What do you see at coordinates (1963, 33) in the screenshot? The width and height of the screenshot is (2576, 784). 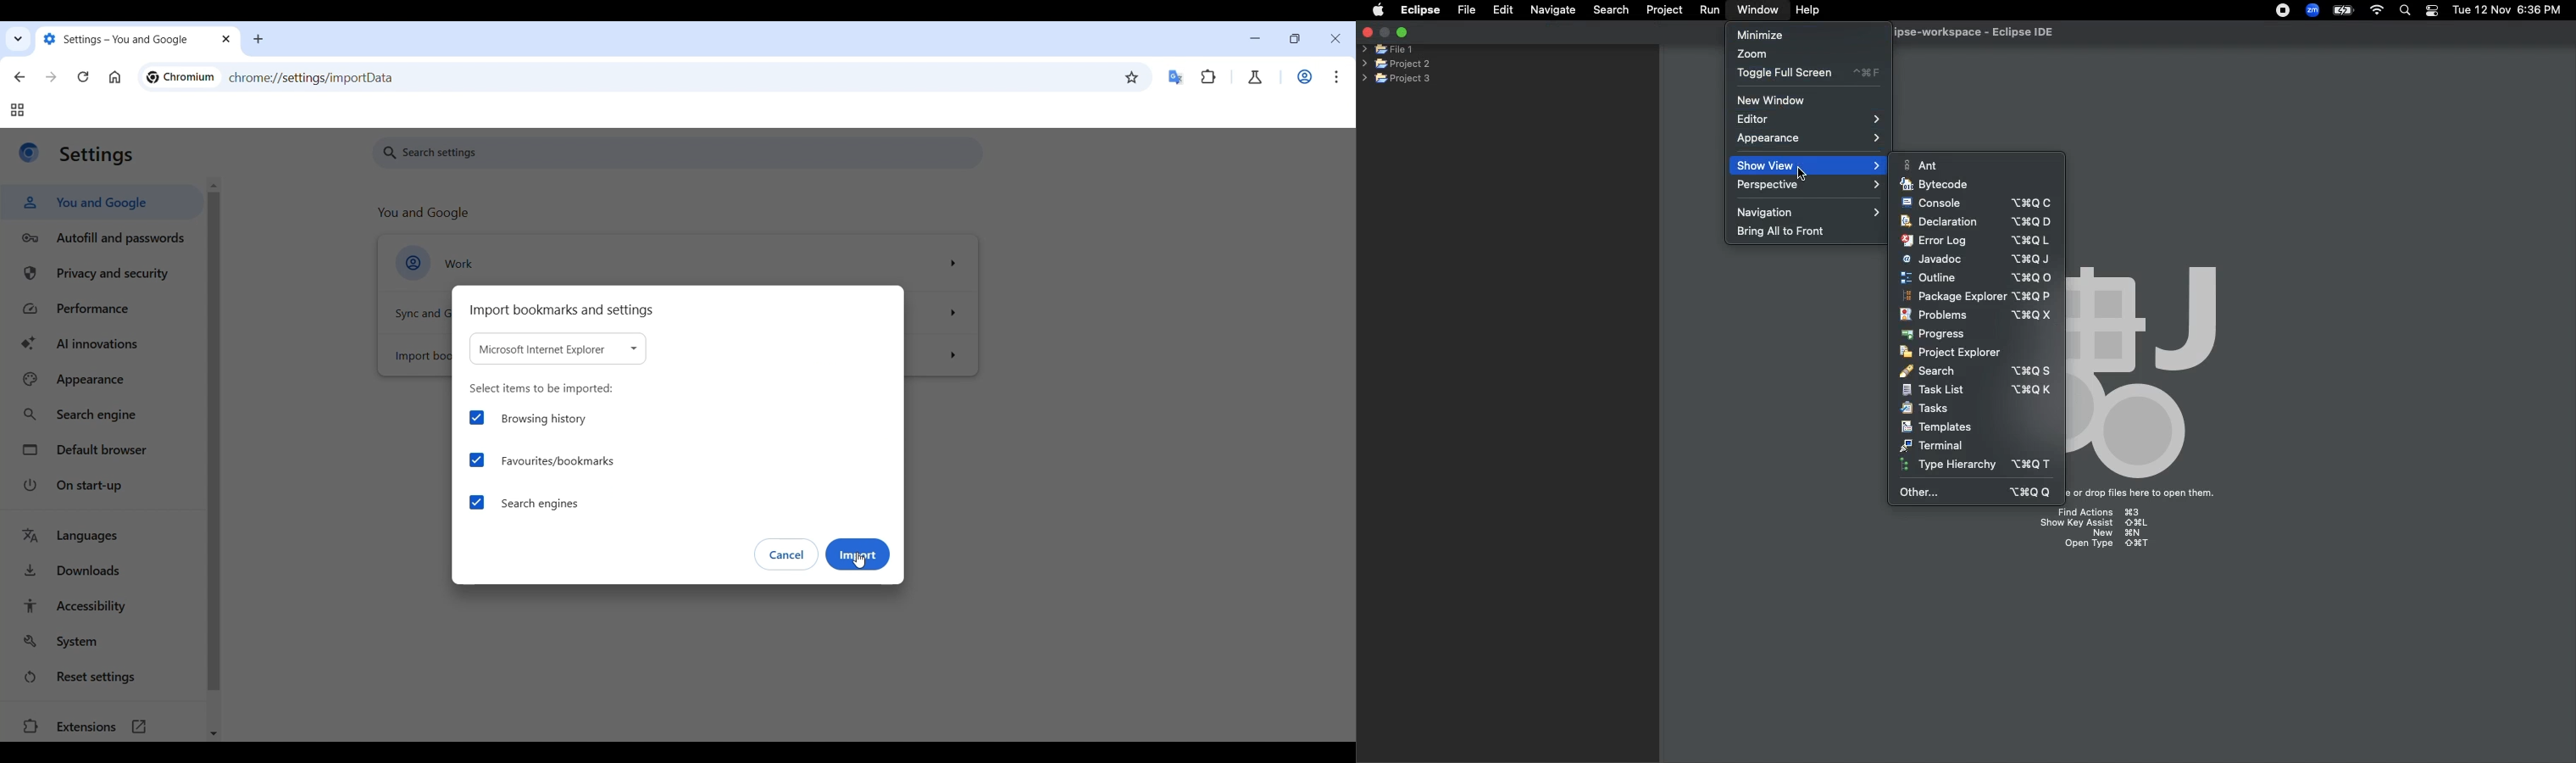 I see `Eclipse IDE` at bounding box center [1963, 33].